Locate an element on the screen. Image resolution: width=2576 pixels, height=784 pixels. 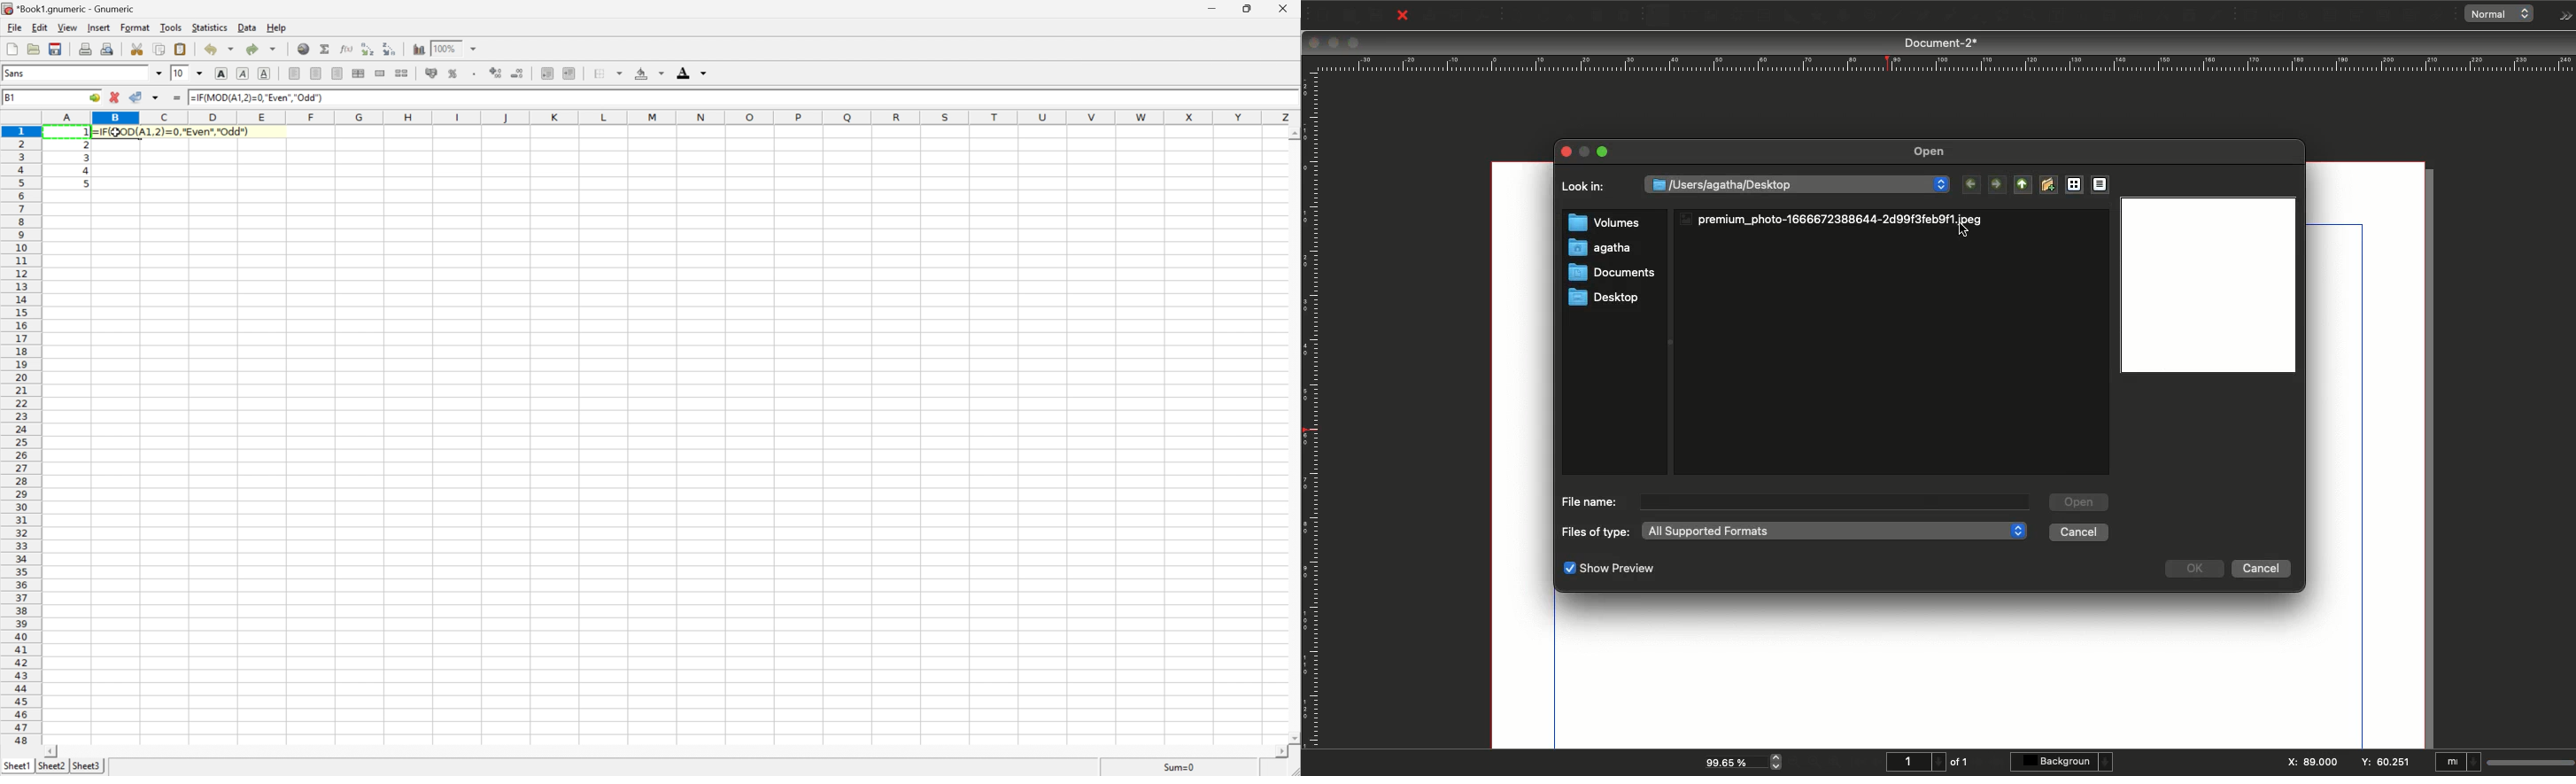
Render frame is located at coordinates (1736, 16).